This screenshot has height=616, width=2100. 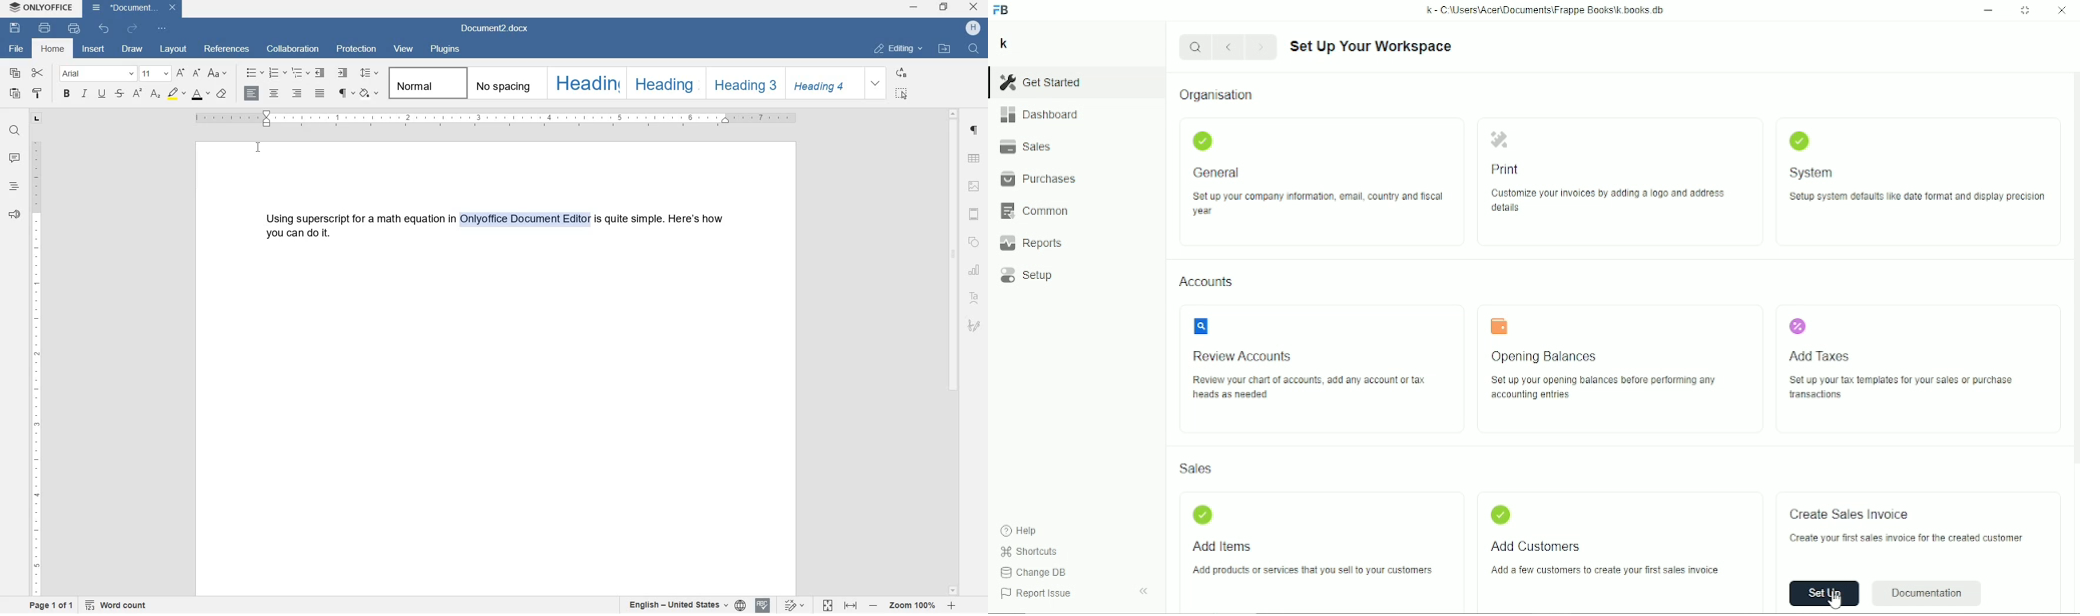 What do you see at coordinates (1030, 551) in the screenshot?
I see `Shortcuts` at bounding box center [1030, 551].